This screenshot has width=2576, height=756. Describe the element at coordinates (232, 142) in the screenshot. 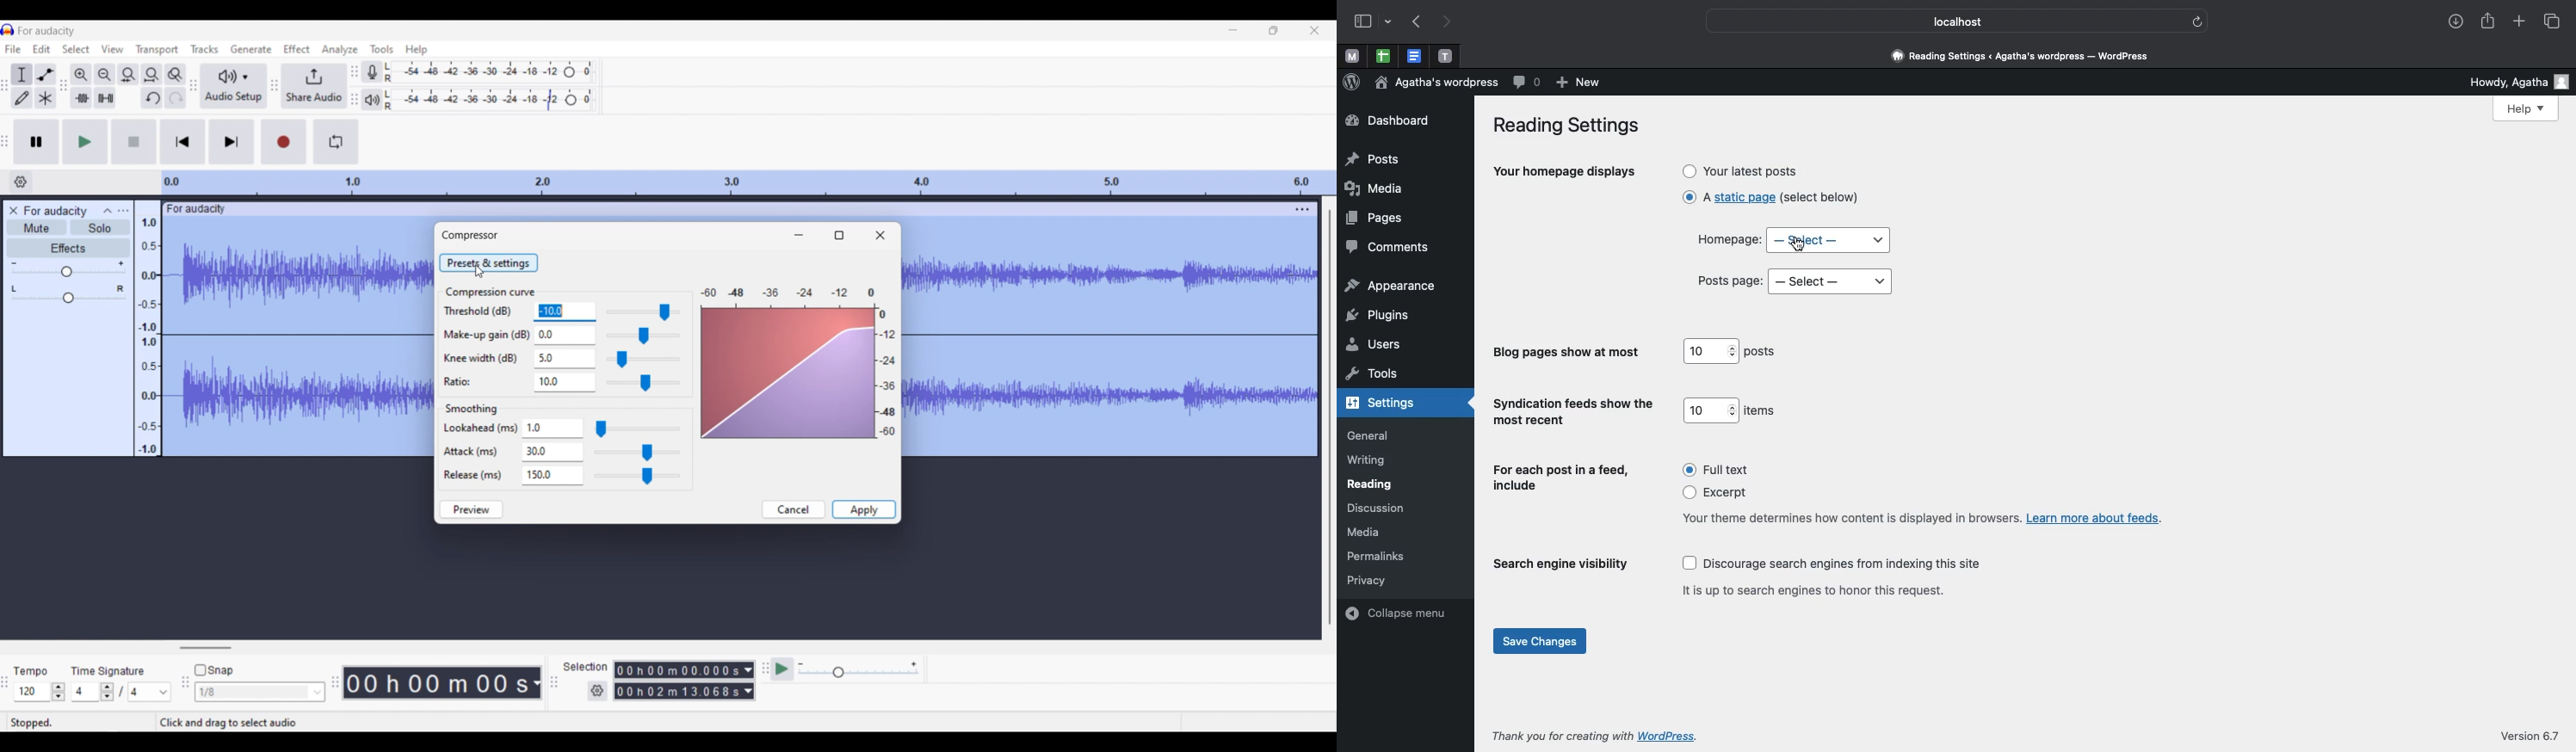

I see `Skip/Select to end` at that location.